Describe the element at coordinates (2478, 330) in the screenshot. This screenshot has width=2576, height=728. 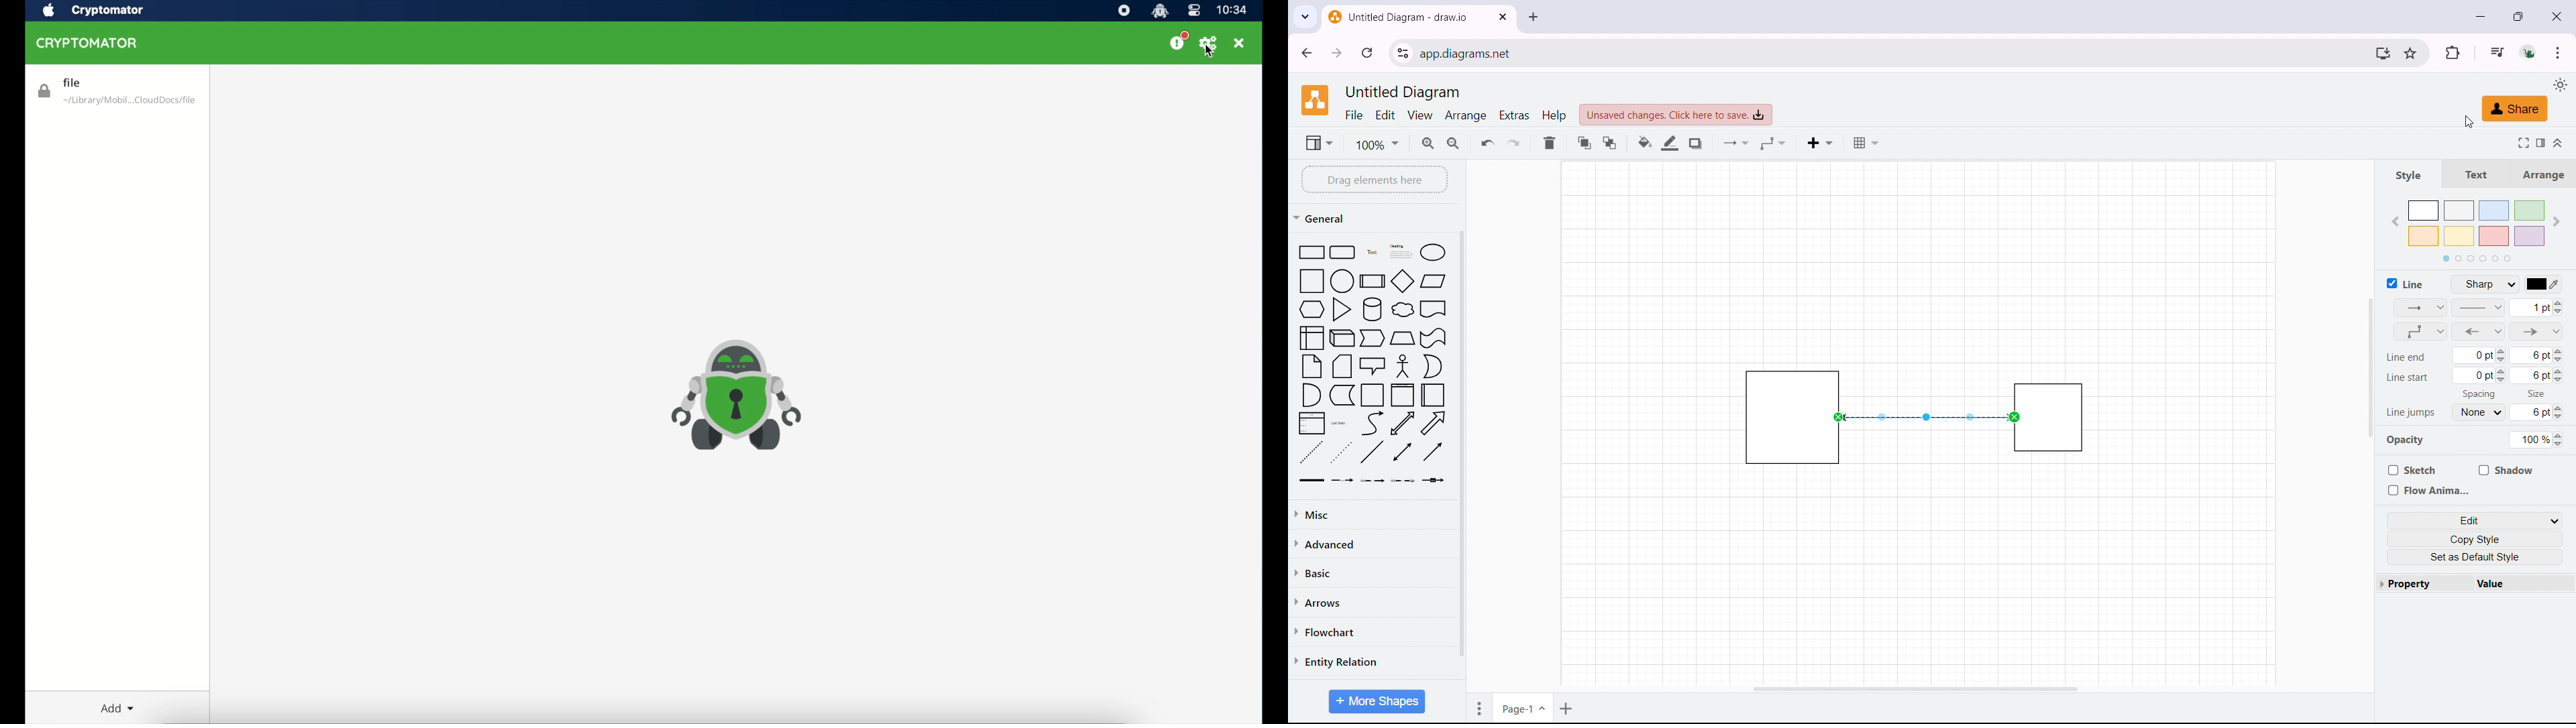
I see `connector type updated` at that location.